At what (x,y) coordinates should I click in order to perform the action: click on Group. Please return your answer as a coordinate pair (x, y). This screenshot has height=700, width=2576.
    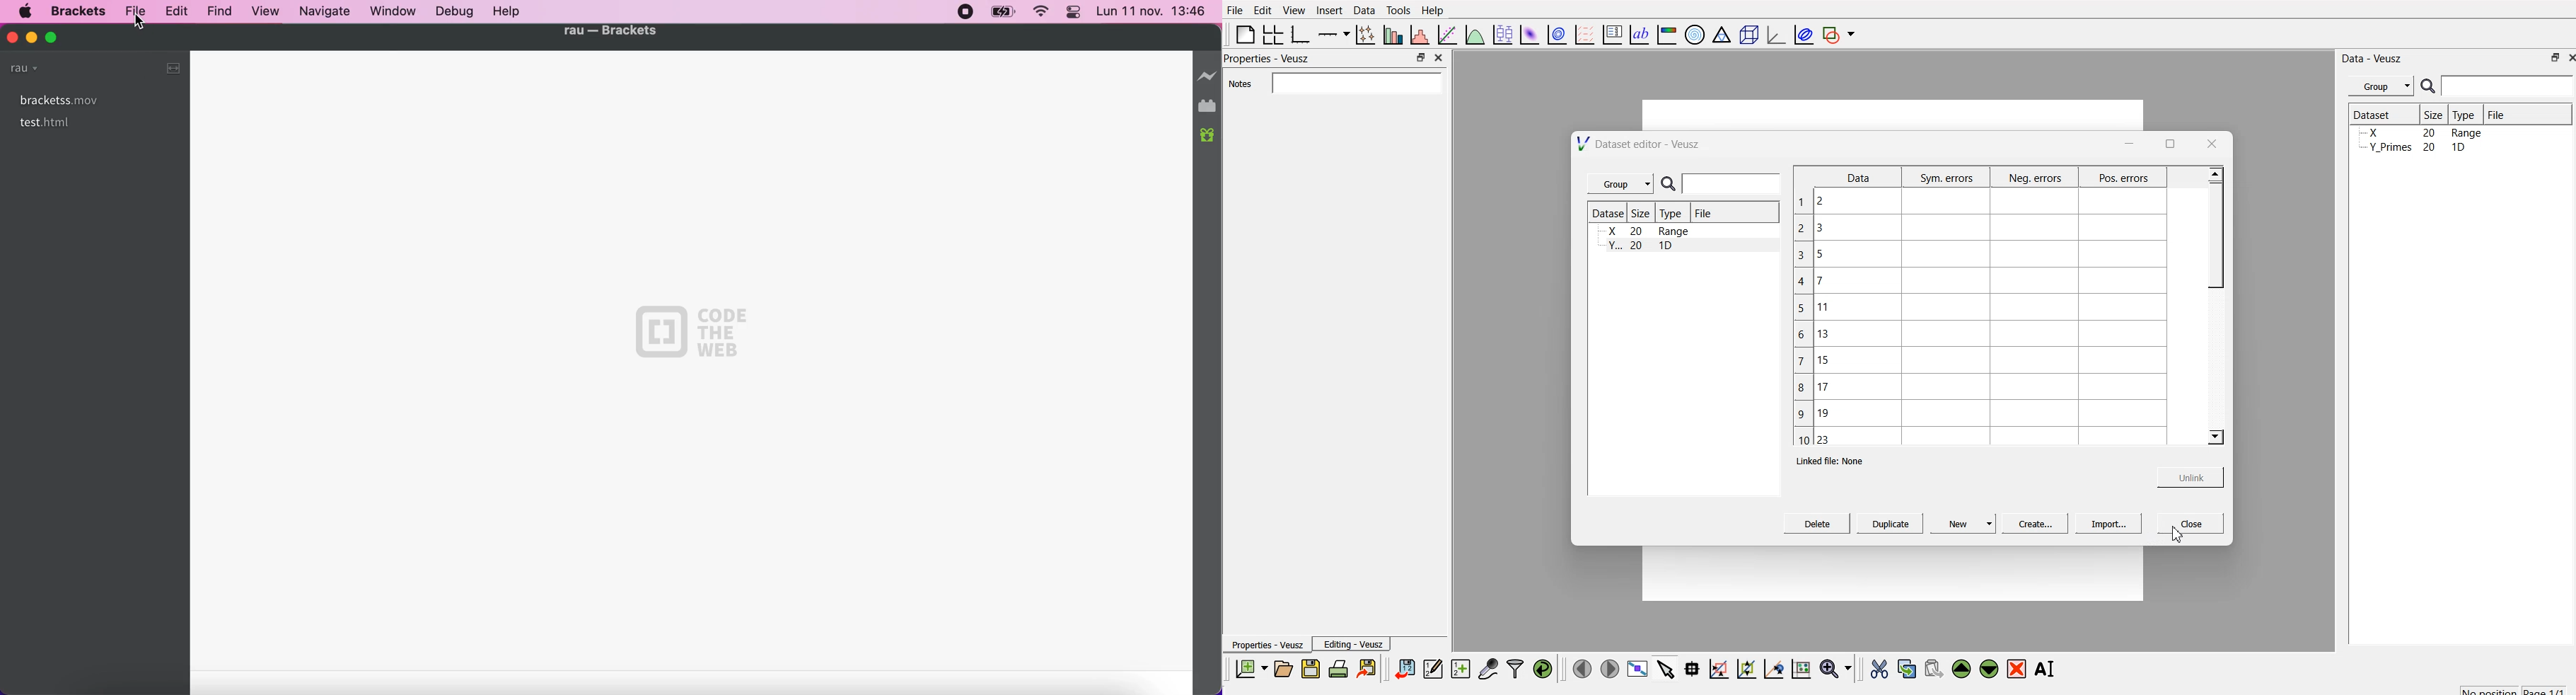
    Looking at the image, I should click on (2383, 84).